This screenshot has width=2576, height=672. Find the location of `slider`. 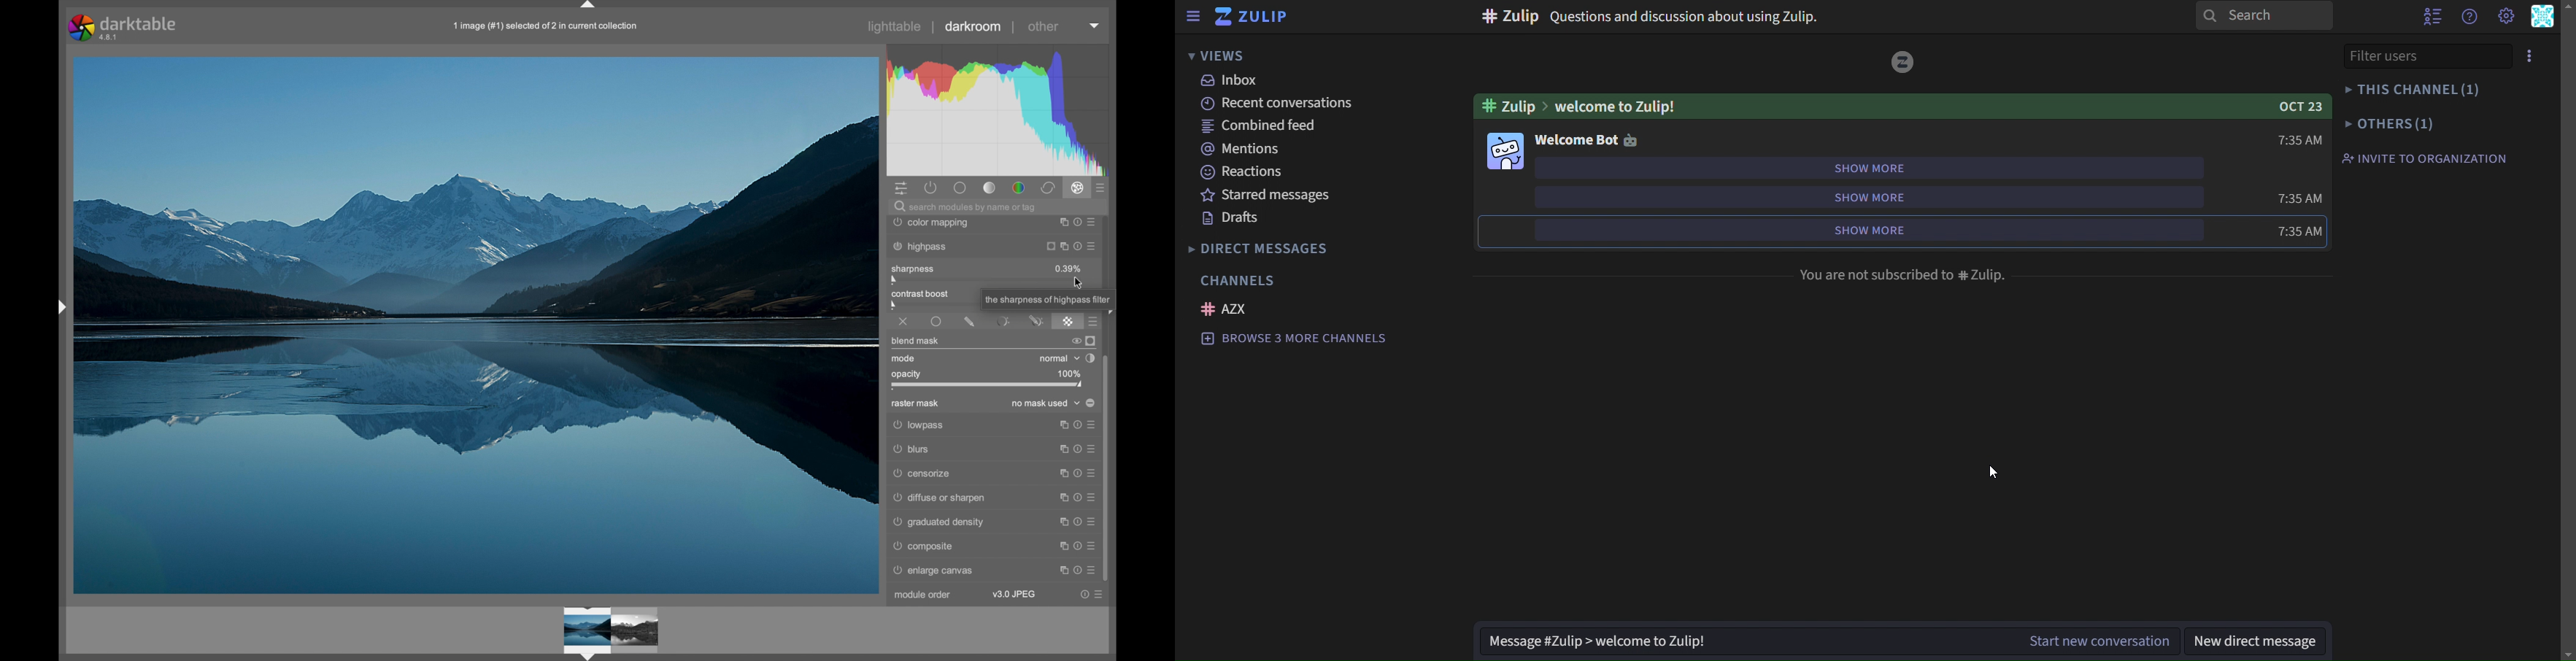

slider is located at coordinates (988, 385).